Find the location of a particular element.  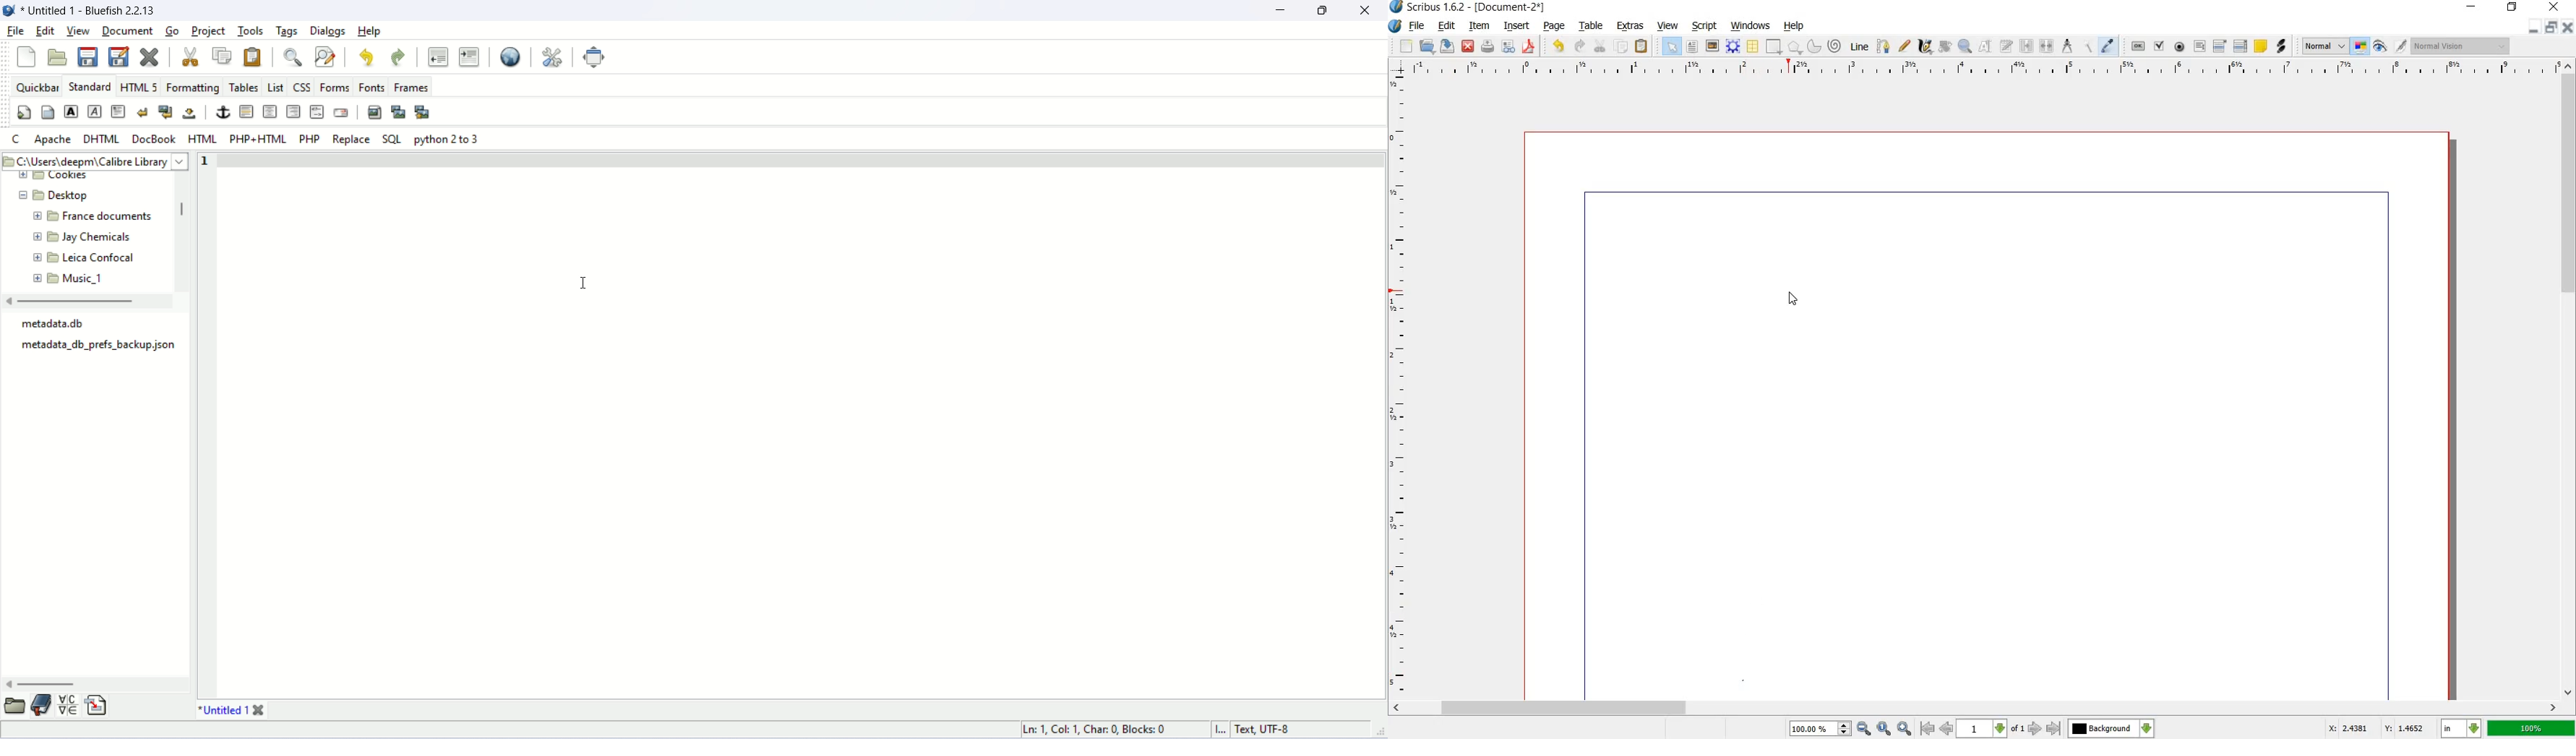

Normal vision is located at coordinates (2460, 46).